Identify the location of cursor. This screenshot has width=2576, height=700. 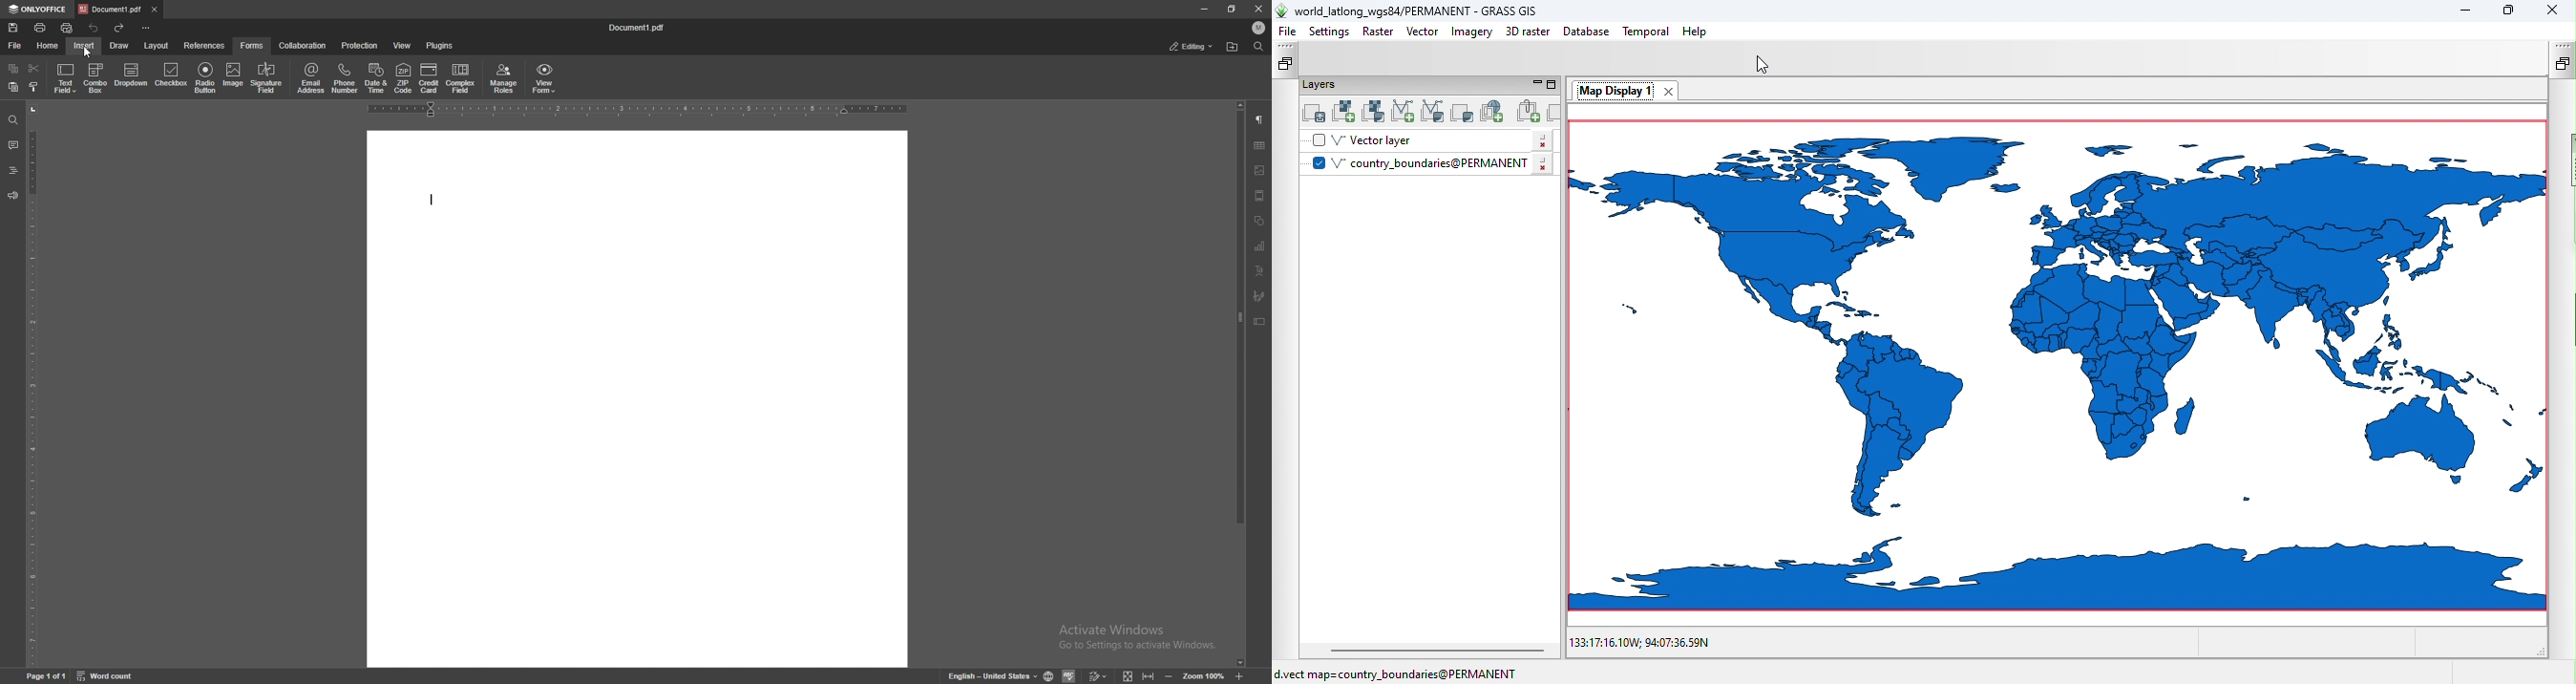
(93, 59).